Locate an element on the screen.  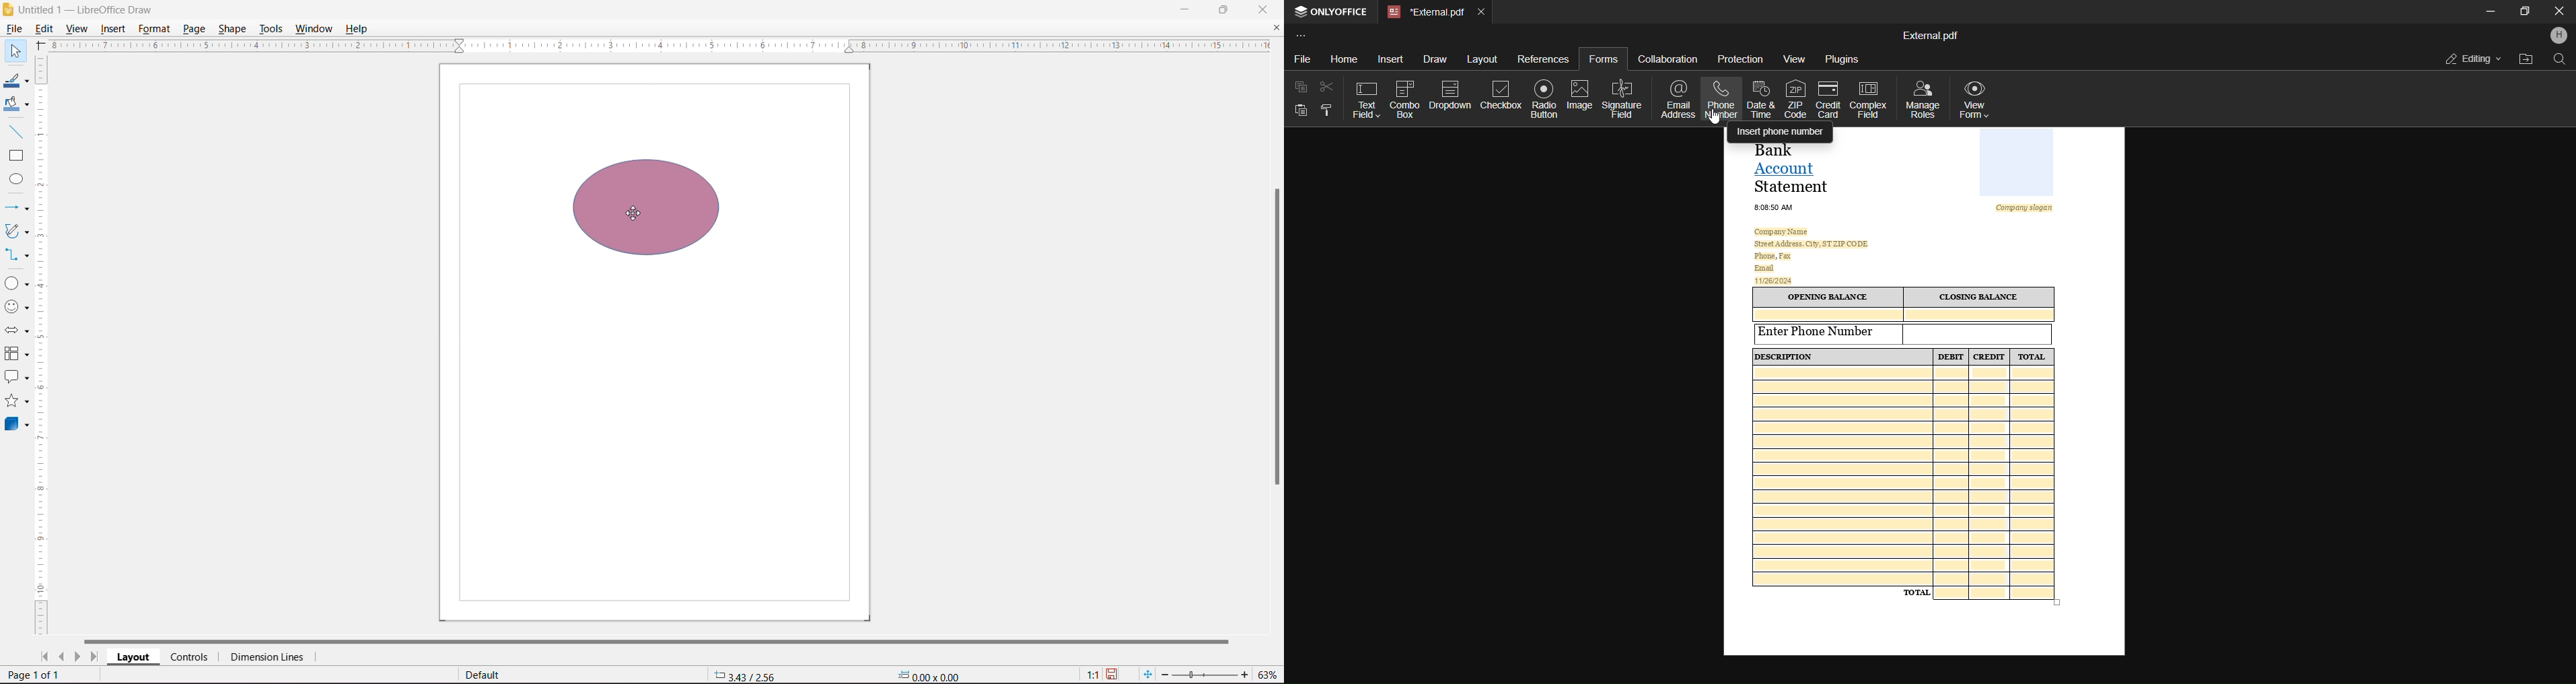
Insert is located at coordinates (113, 28).